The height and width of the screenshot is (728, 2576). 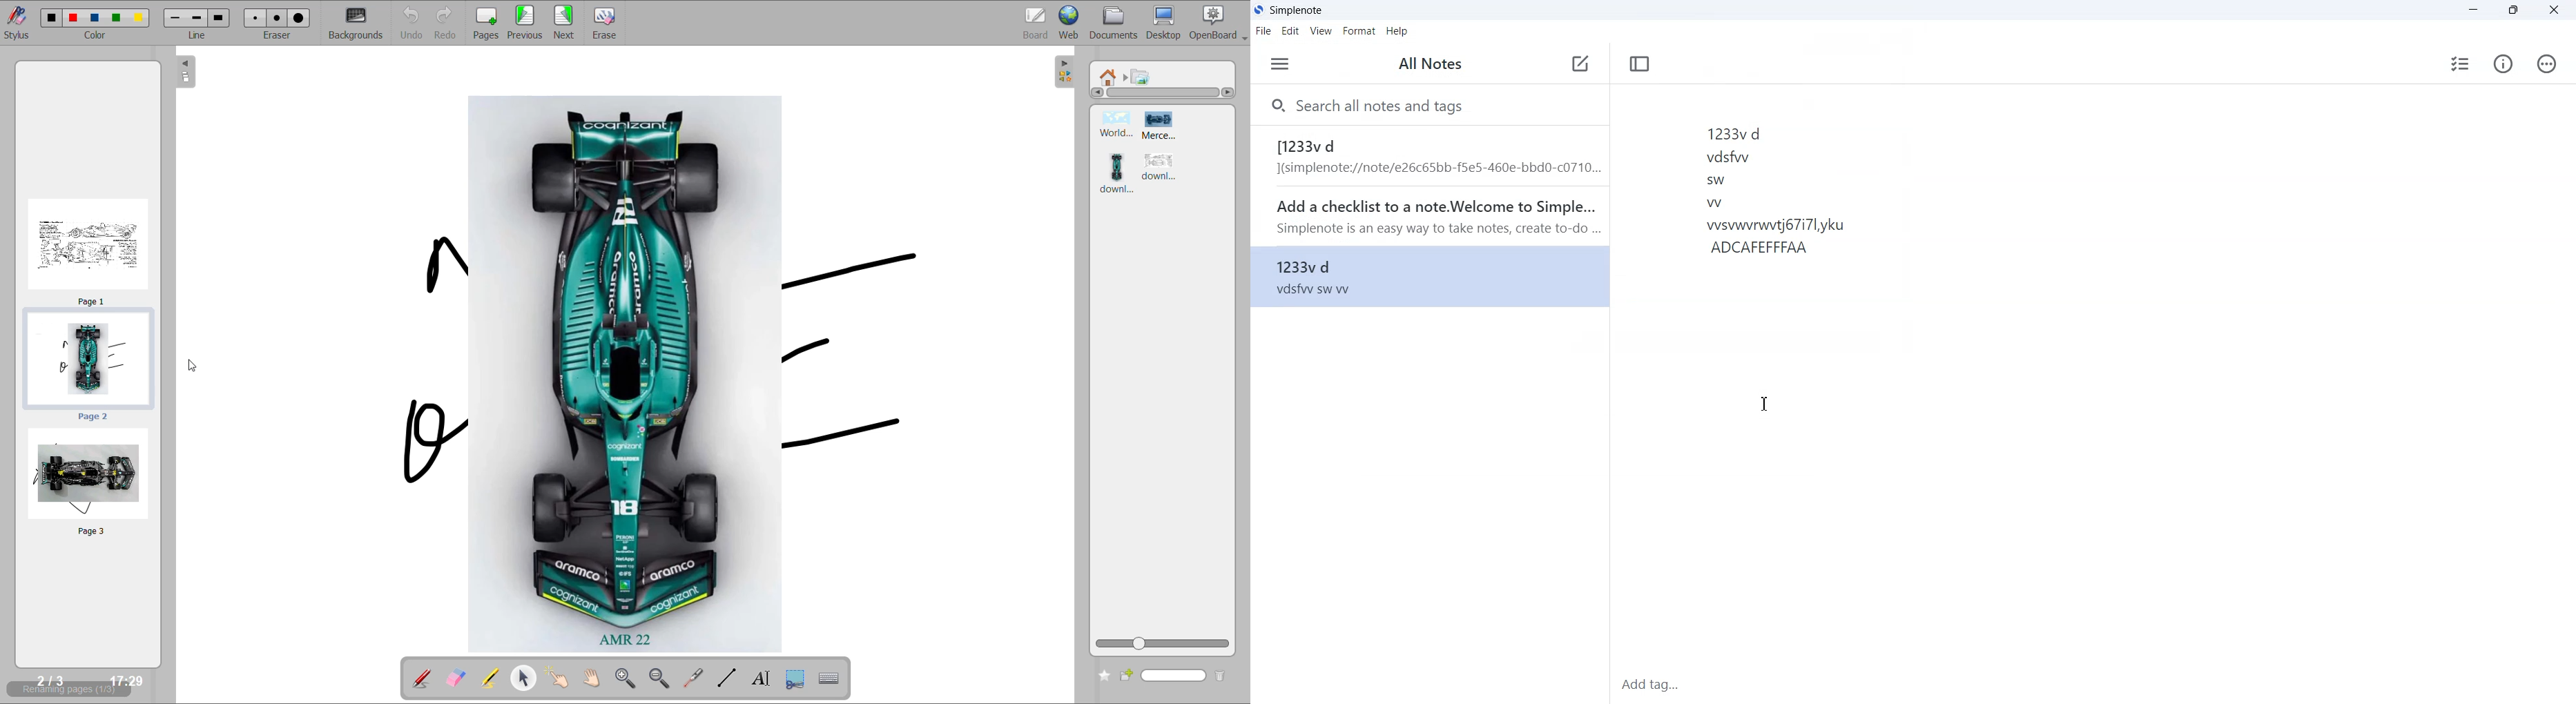 What do you see at coordinates (193, 367) in the screenshot?
I see `cursor` at bounding box center [193, 367].